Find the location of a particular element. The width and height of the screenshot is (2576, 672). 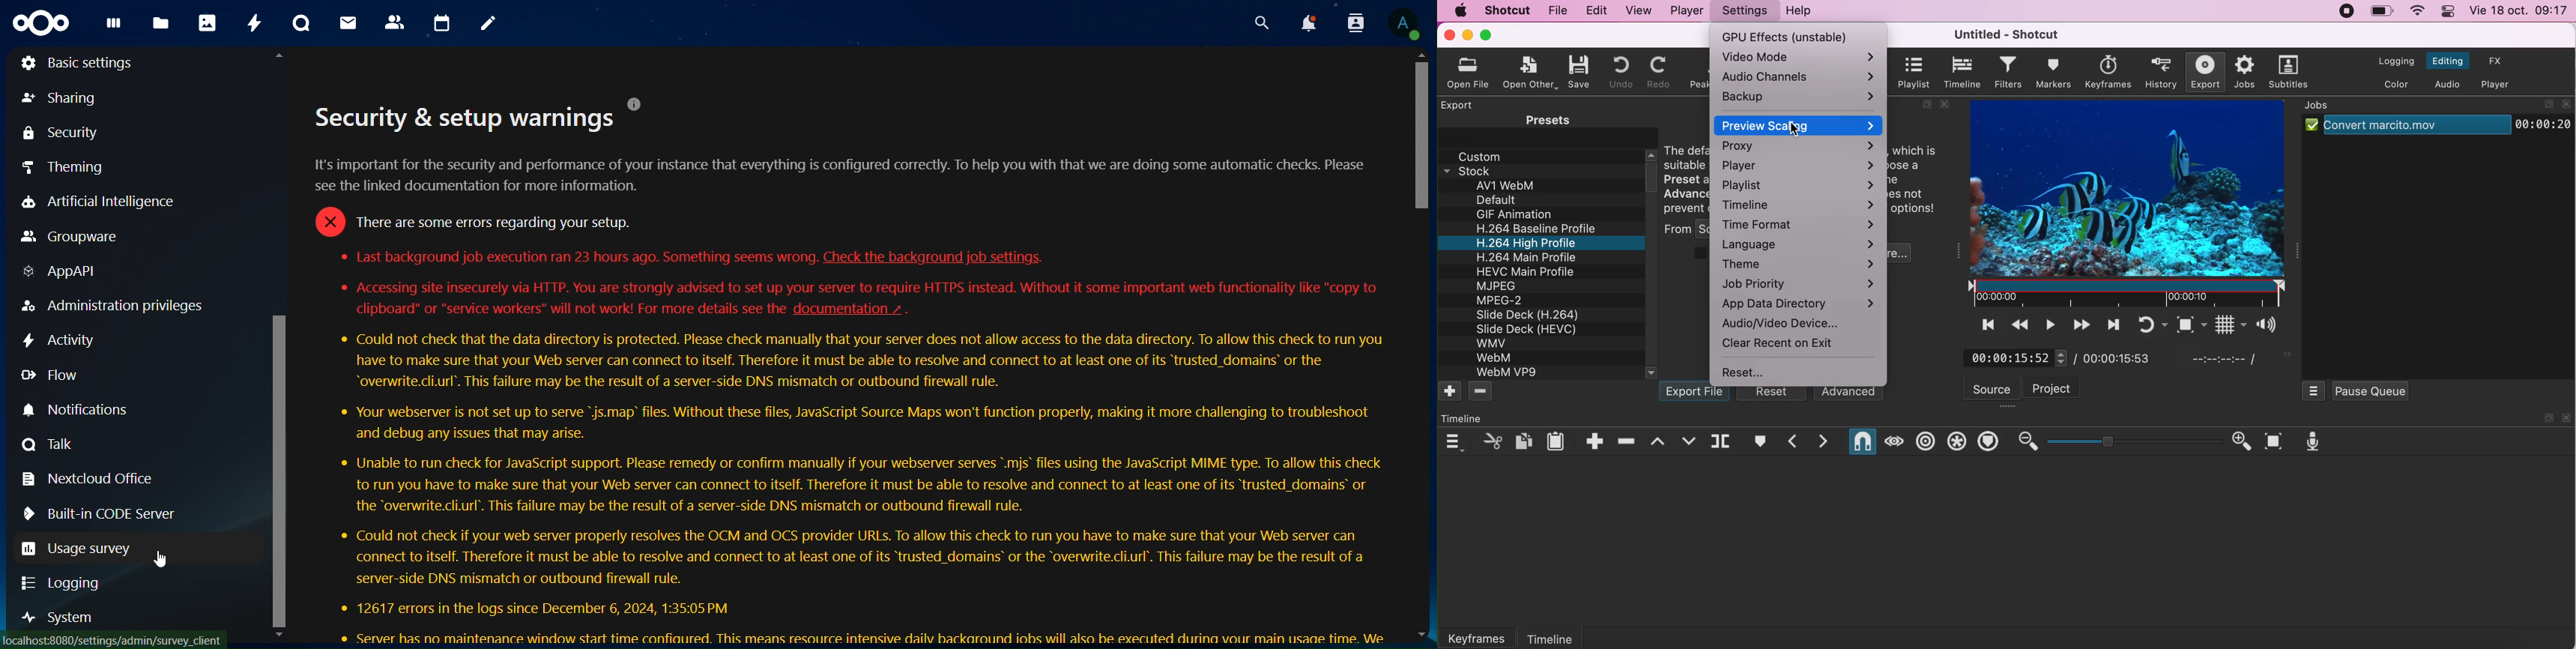

dashboard is located at coordinates (115, 27).